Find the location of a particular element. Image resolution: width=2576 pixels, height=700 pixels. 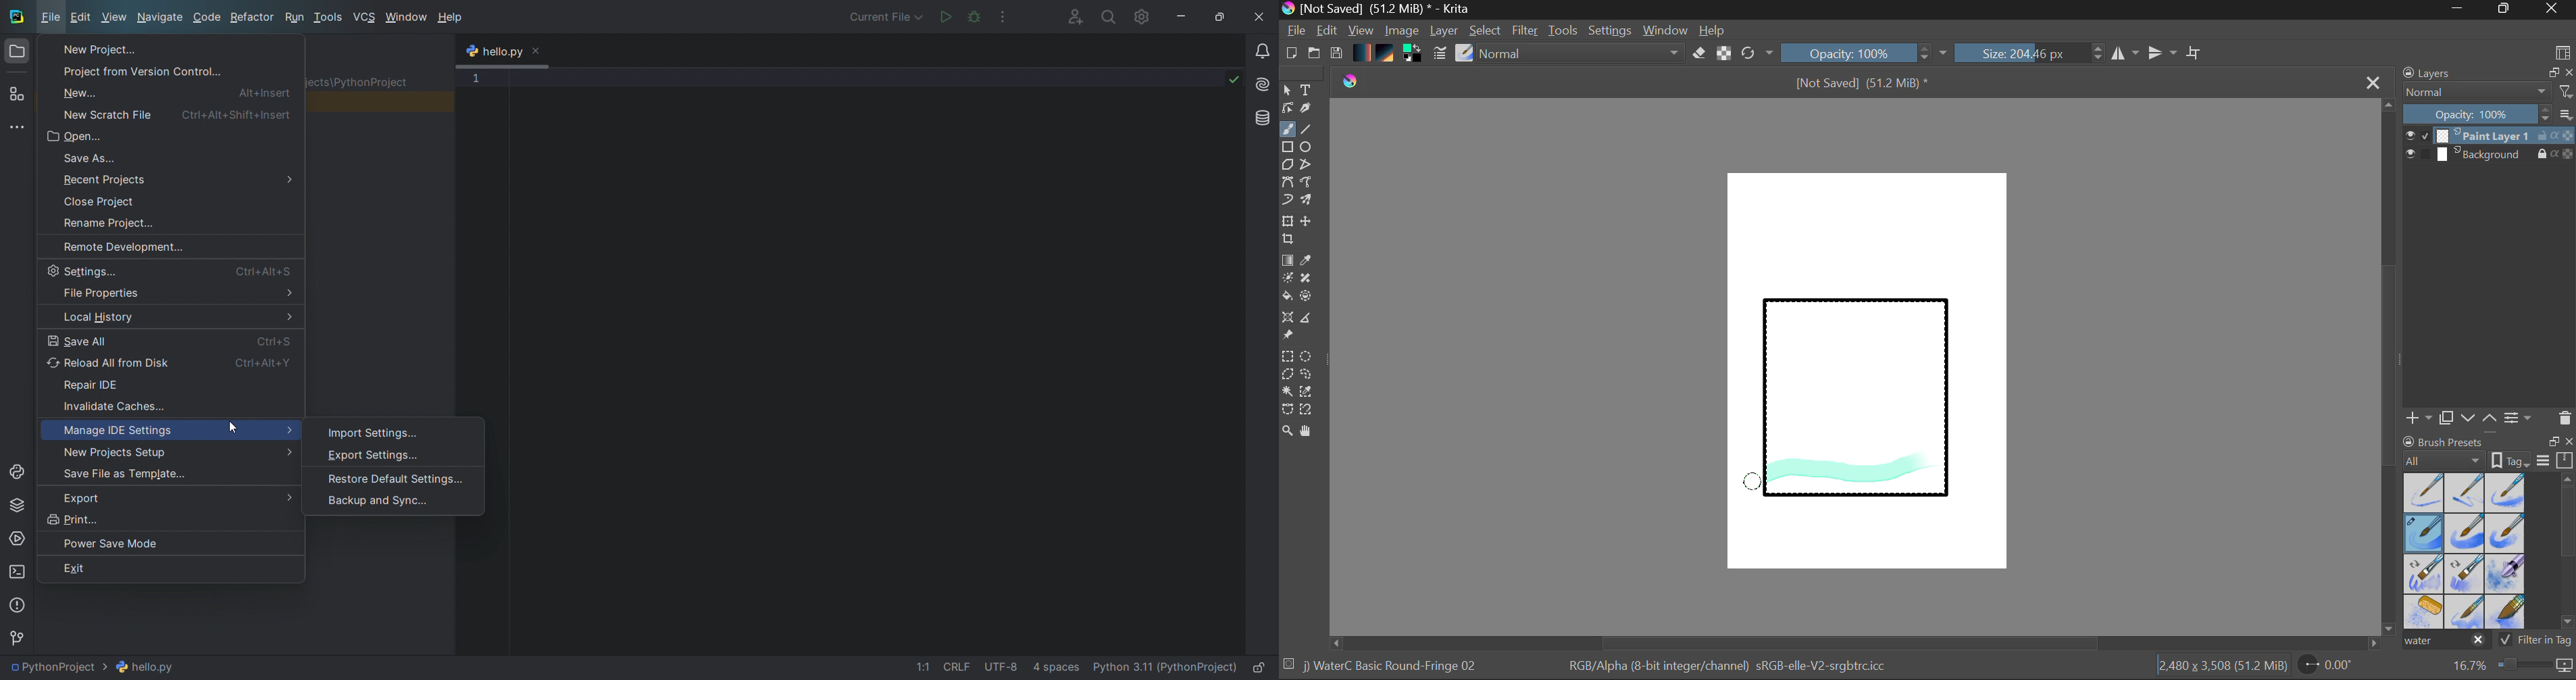

Paintbrush is located at coordinates (1287, 130).